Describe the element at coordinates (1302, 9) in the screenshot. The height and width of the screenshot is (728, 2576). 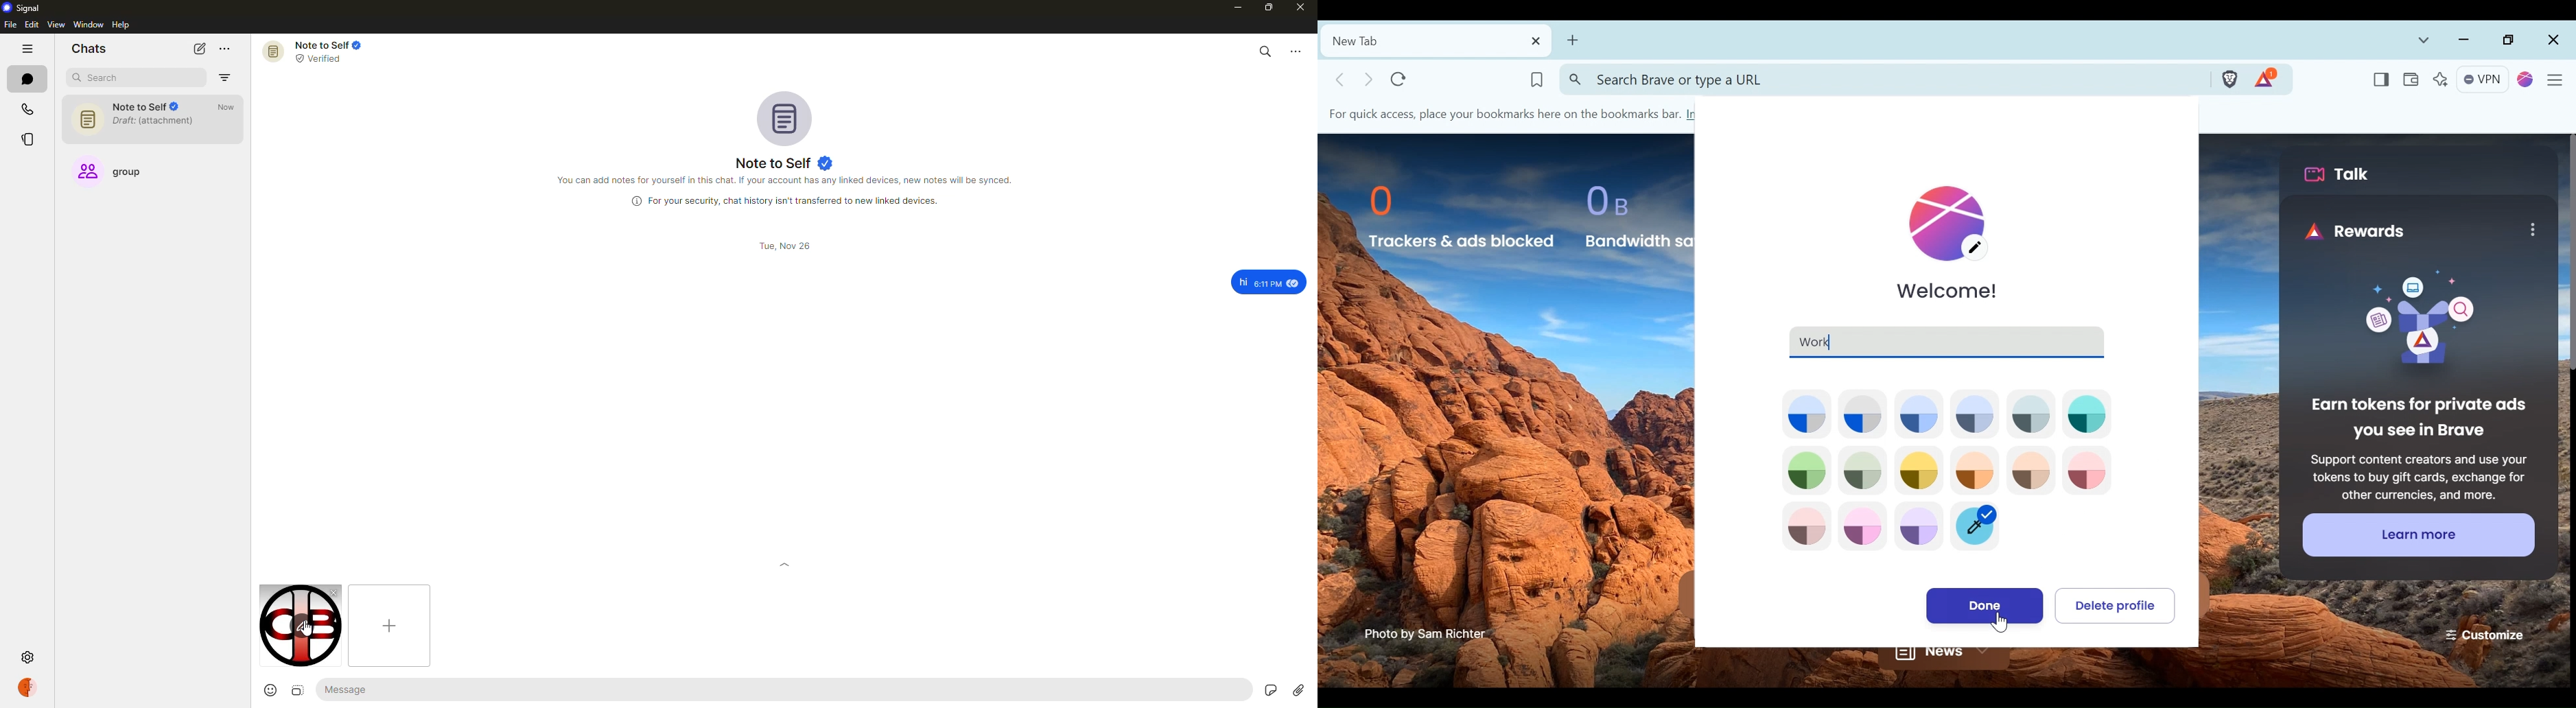
I see `close` at that location.